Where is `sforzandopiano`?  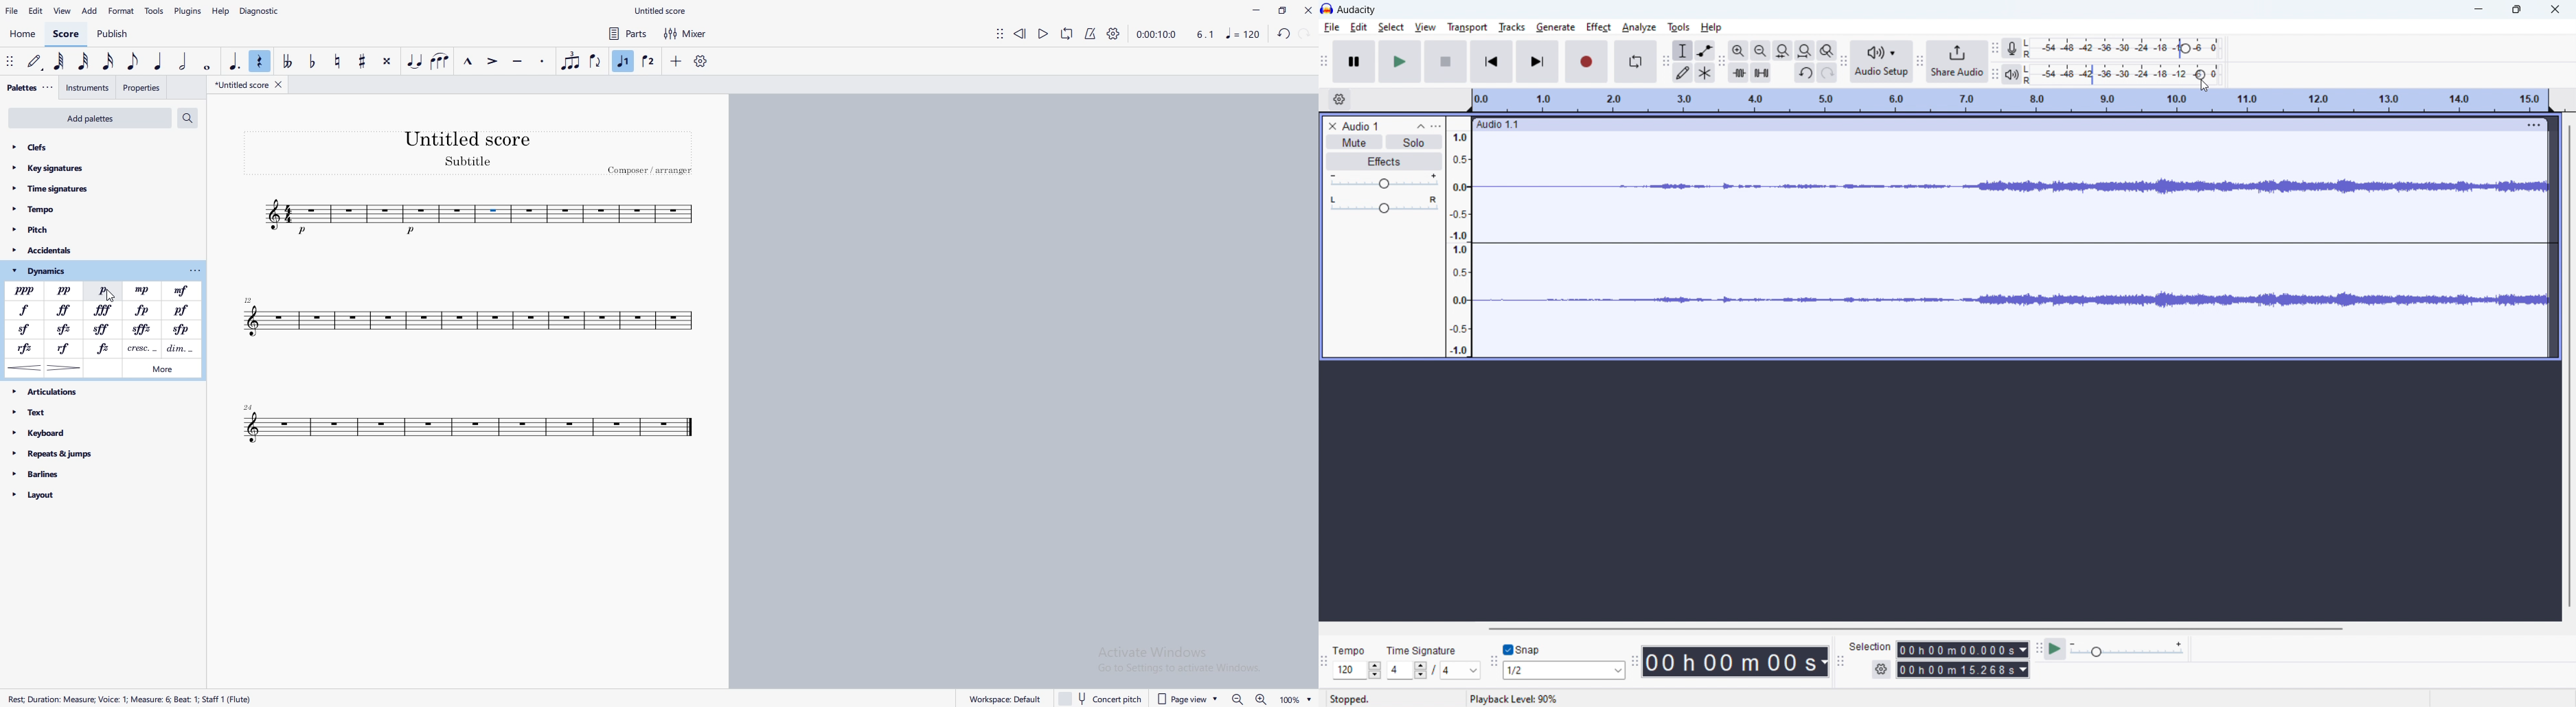
sforzandopiano is located at coordinates (182, 329).